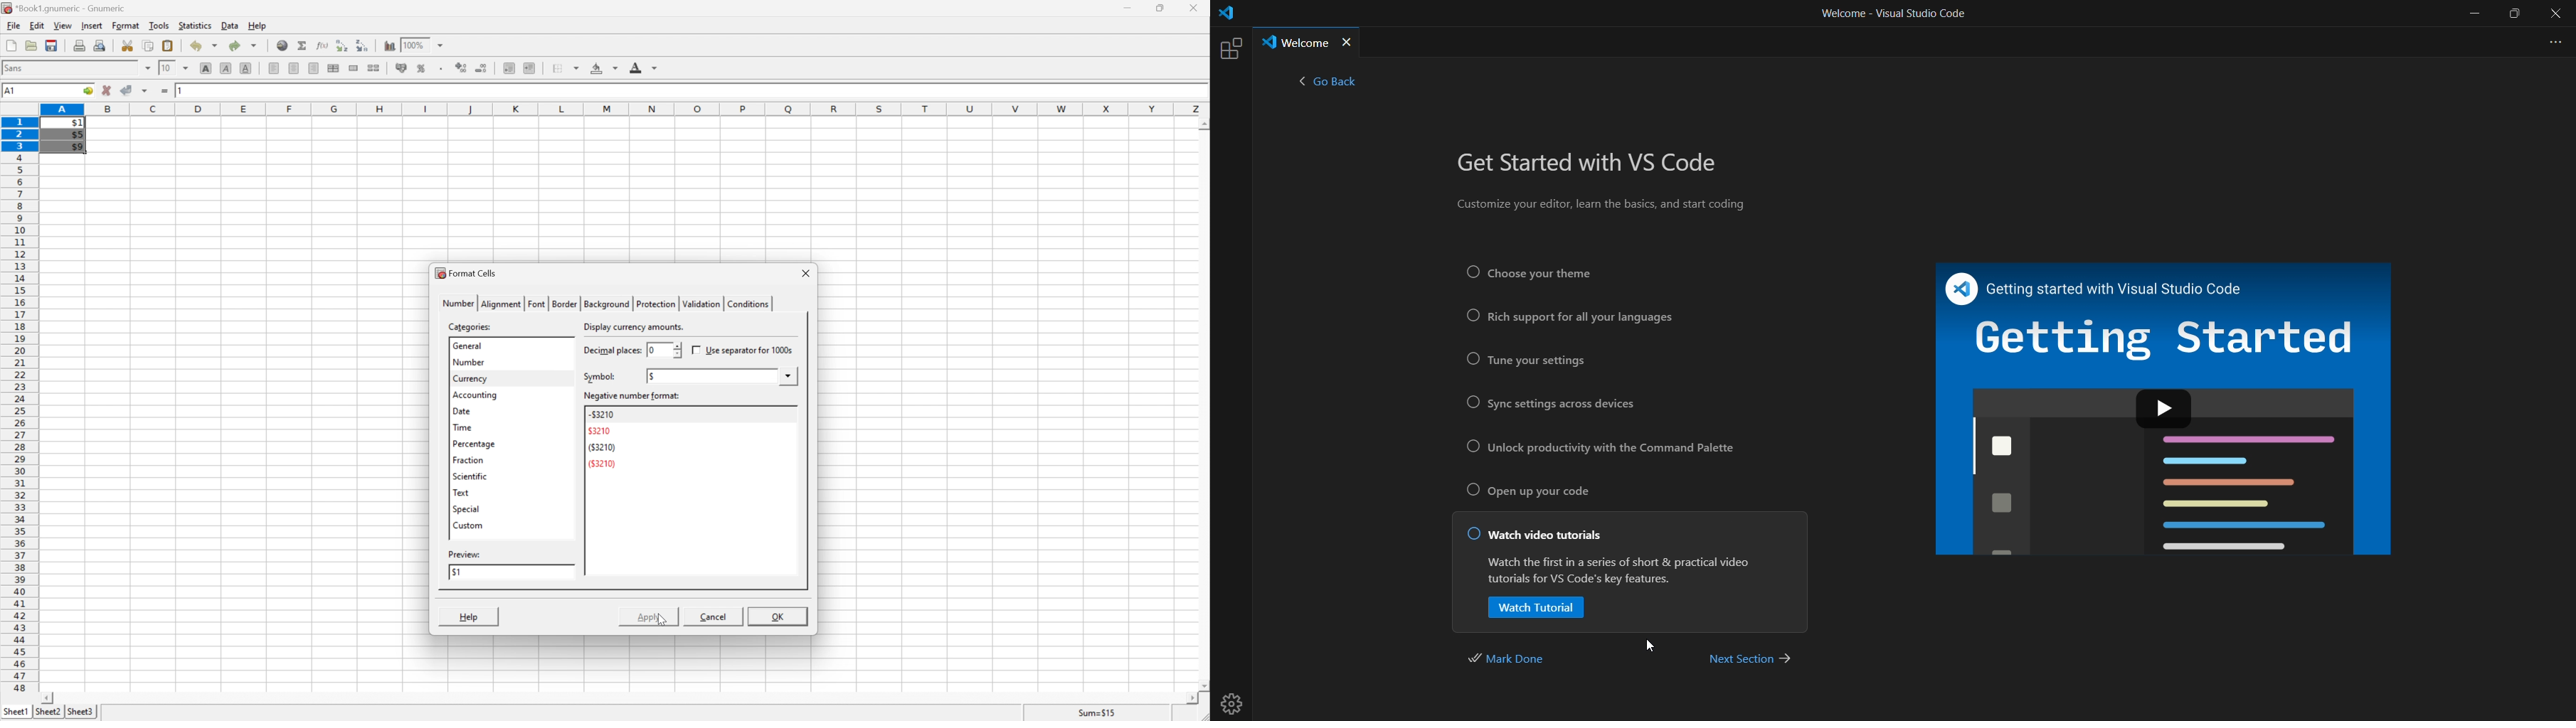  I want to click on preview:, so click(465, 554).